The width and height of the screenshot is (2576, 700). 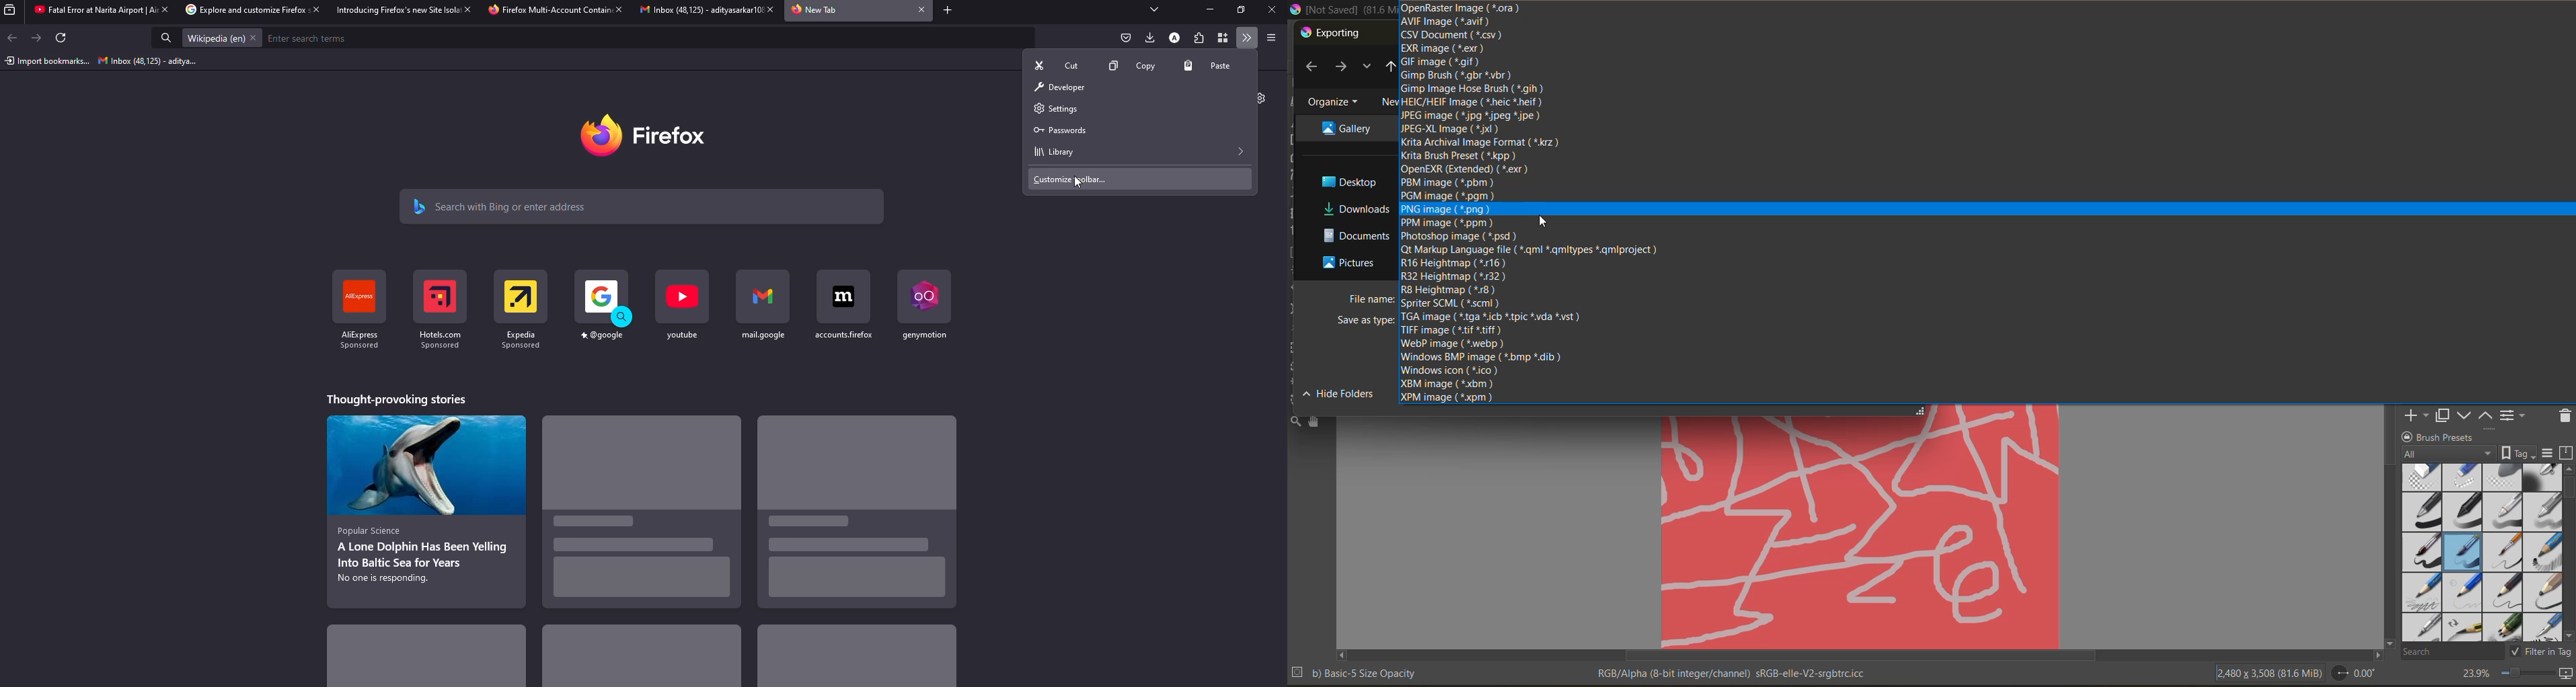 I want to click on spriter scml, so click(x=1452, y=303).